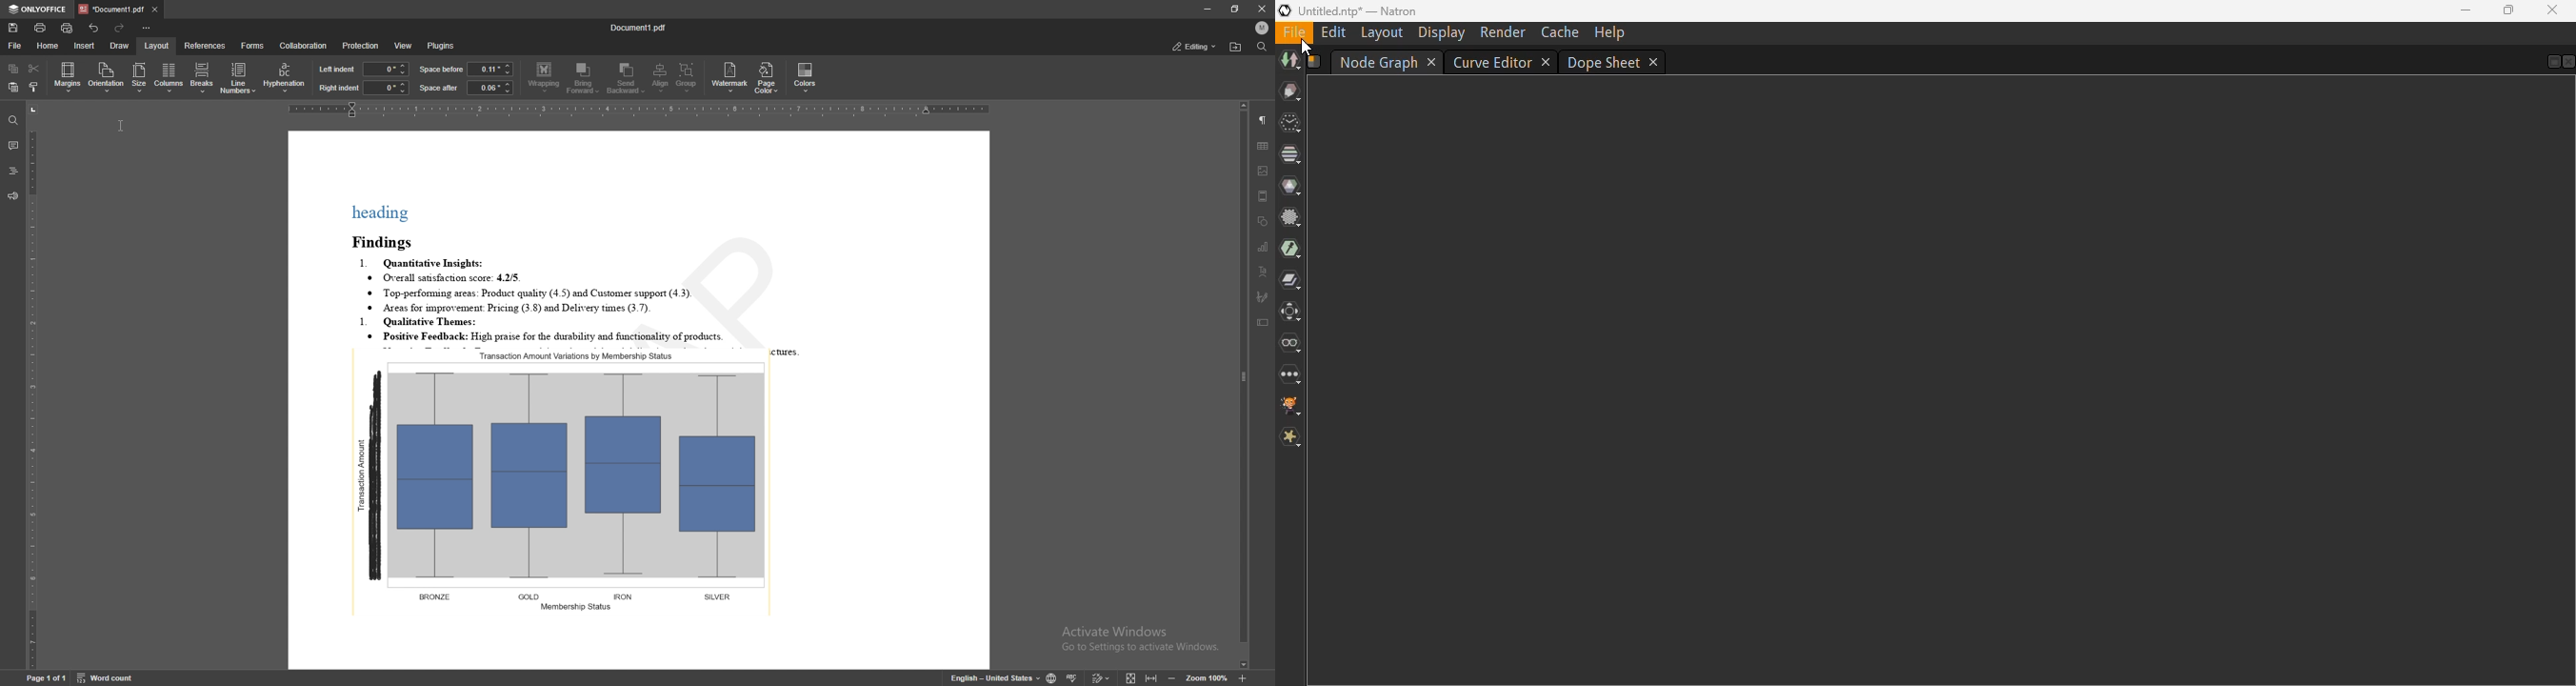 This screenshot has width=2576, height=700. I want to click on print, so click(41, 28).